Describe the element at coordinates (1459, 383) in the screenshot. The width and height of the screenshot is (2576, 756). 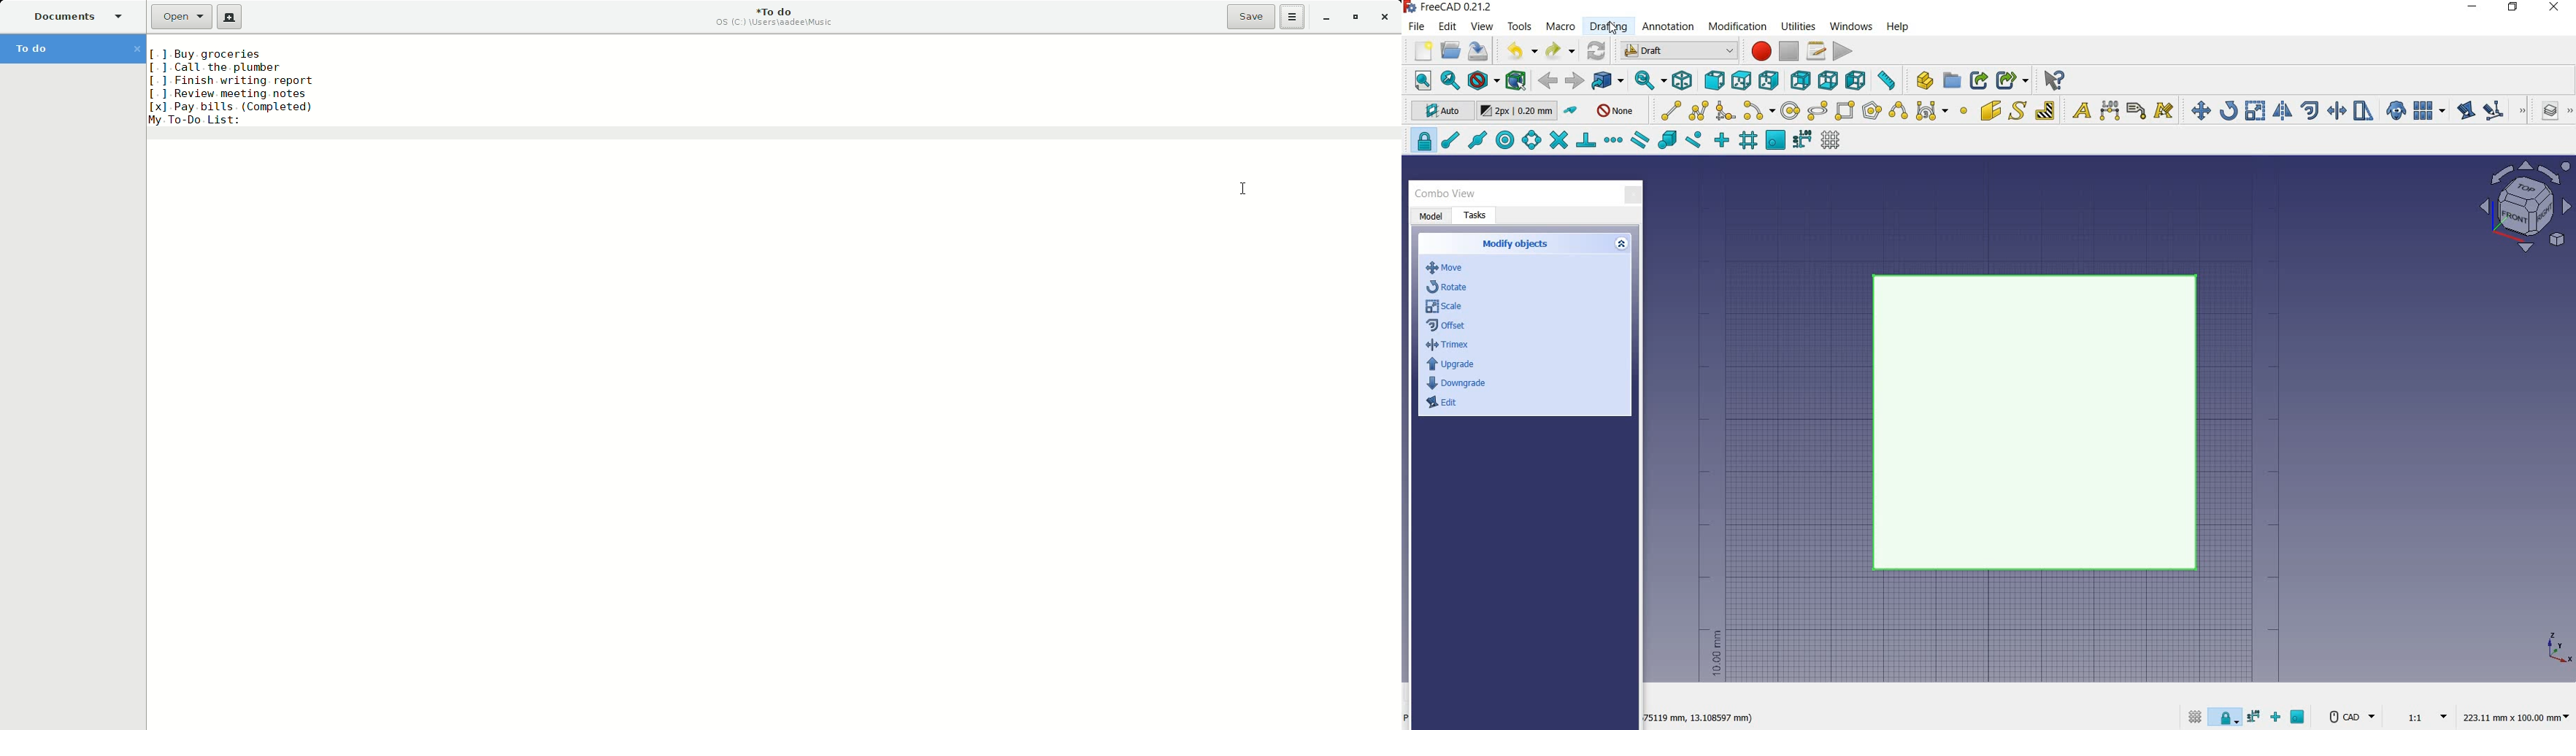
I see `downgrade` at that location.